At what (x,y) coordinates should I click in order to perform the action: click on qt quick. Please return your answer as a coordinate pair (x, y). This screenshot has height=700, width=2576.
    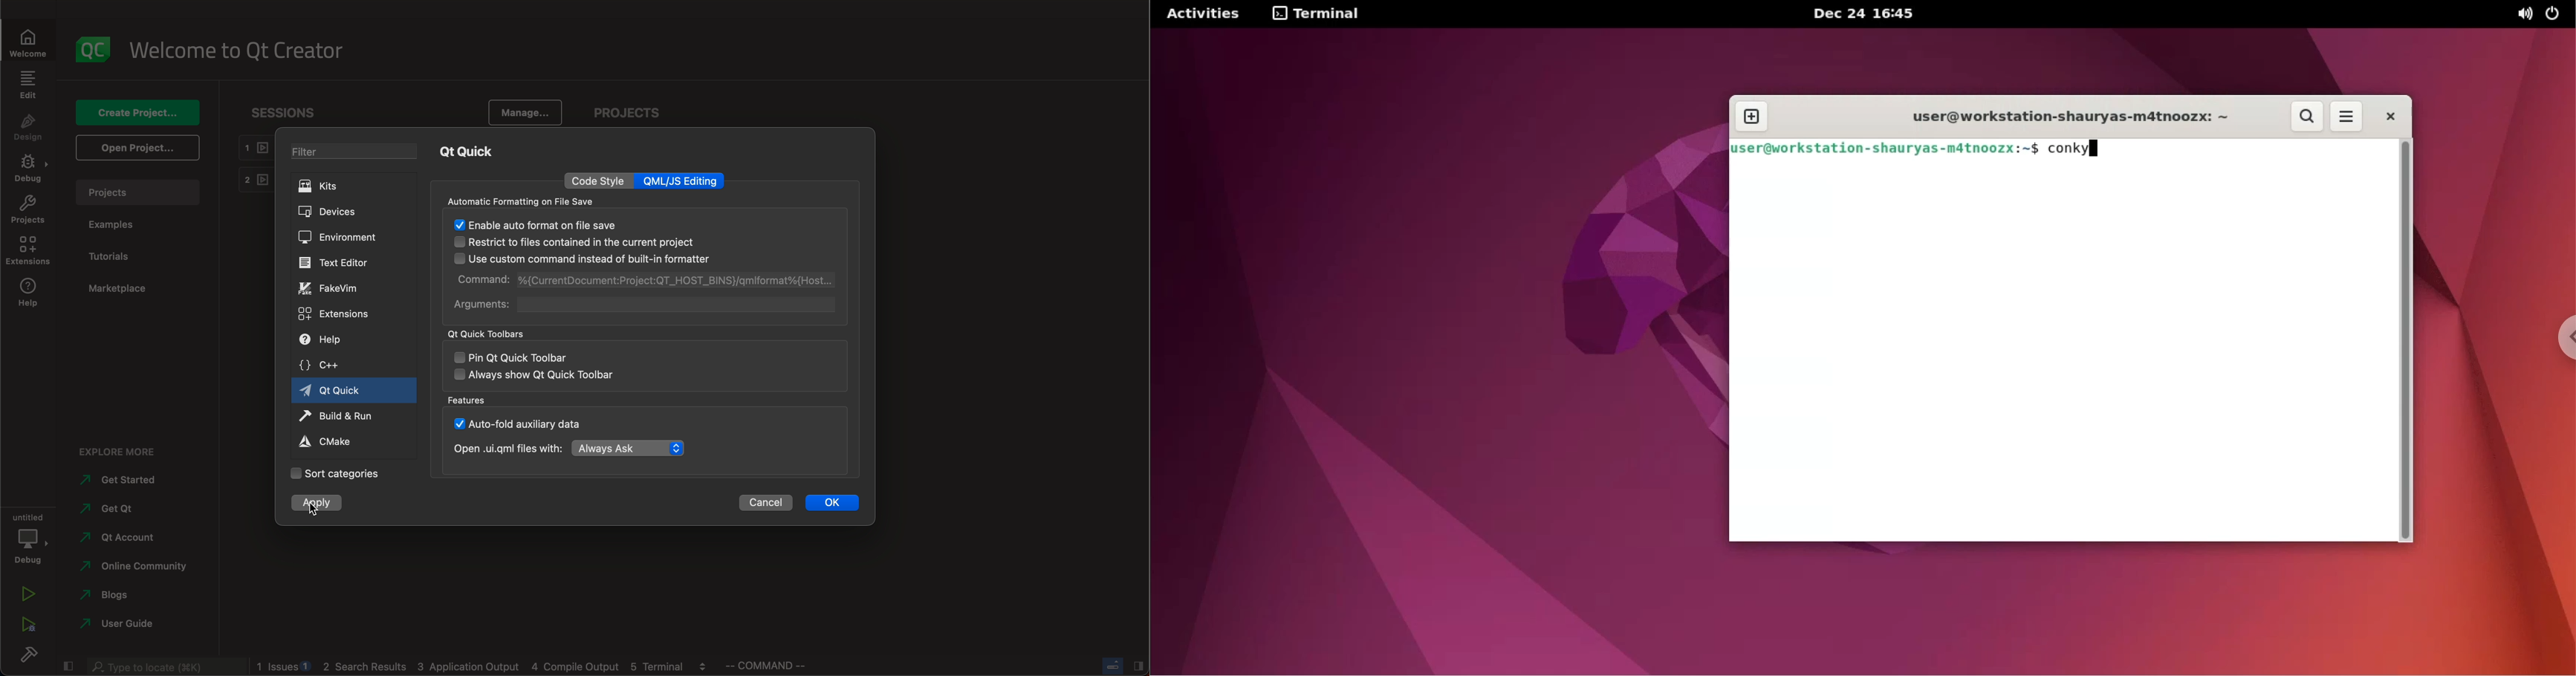
    Looking at the image, I should click on (342, 391).